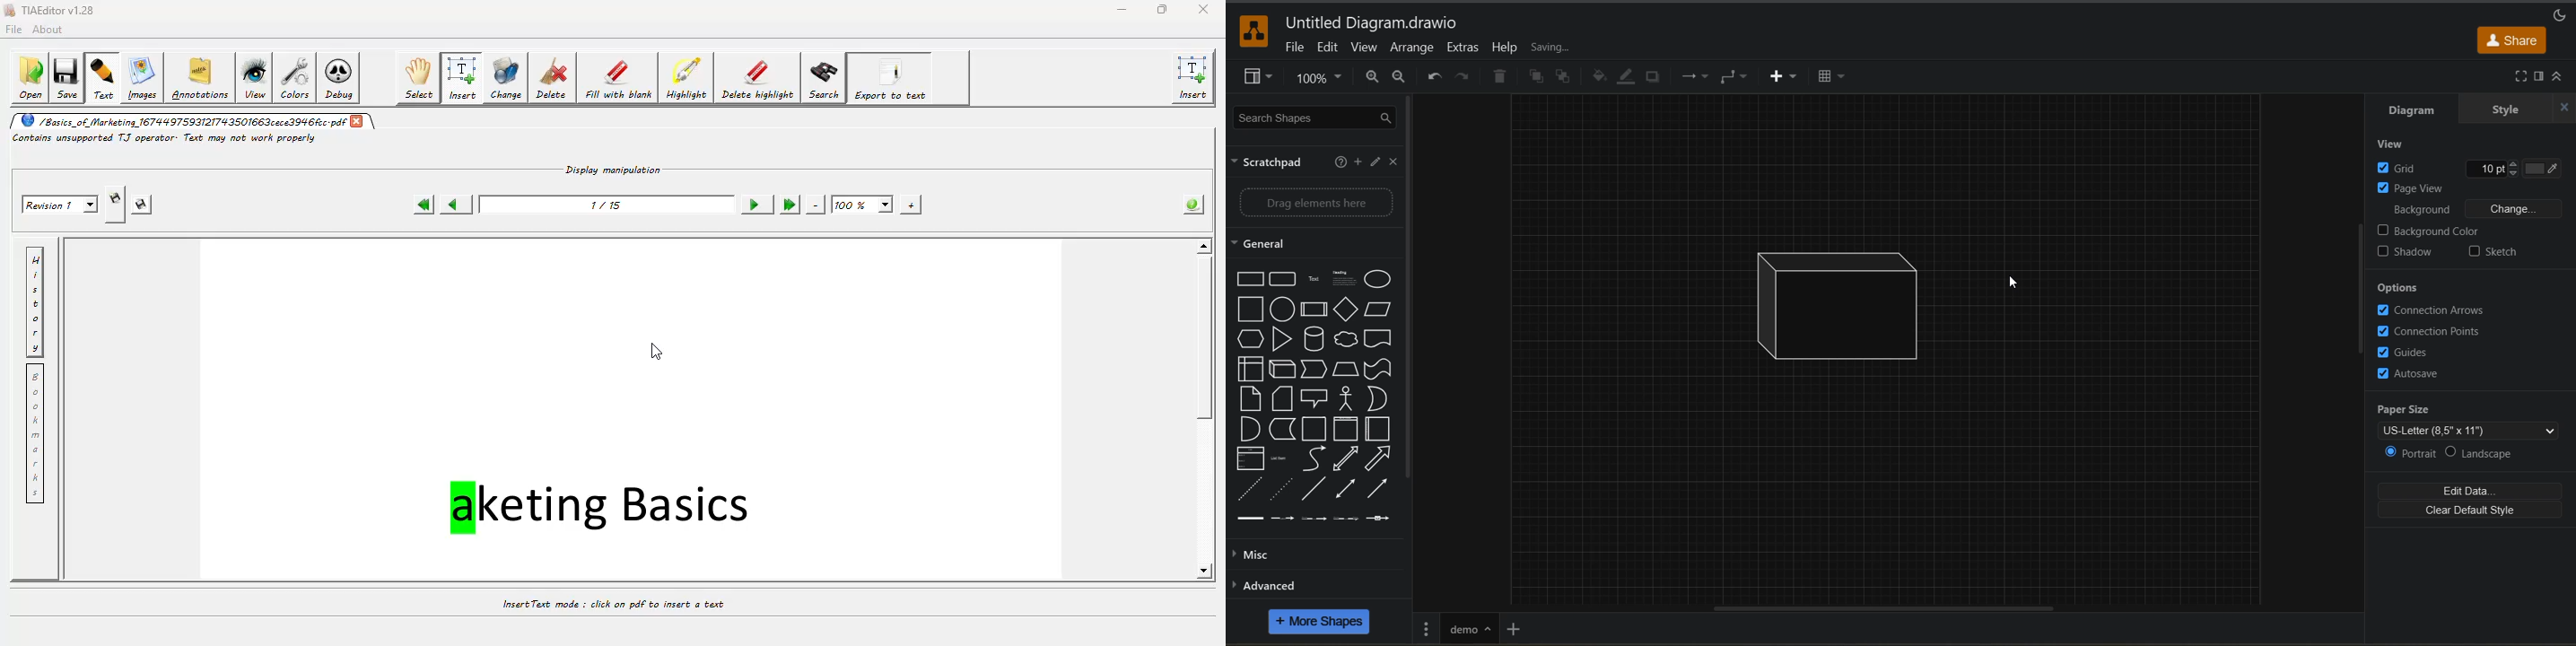 The width and height of the screenshot is (2576, 672). What do you see at coordinates (2489, 453) in the screenshot?
I see `landscape` at bounding box center [2489, 453].